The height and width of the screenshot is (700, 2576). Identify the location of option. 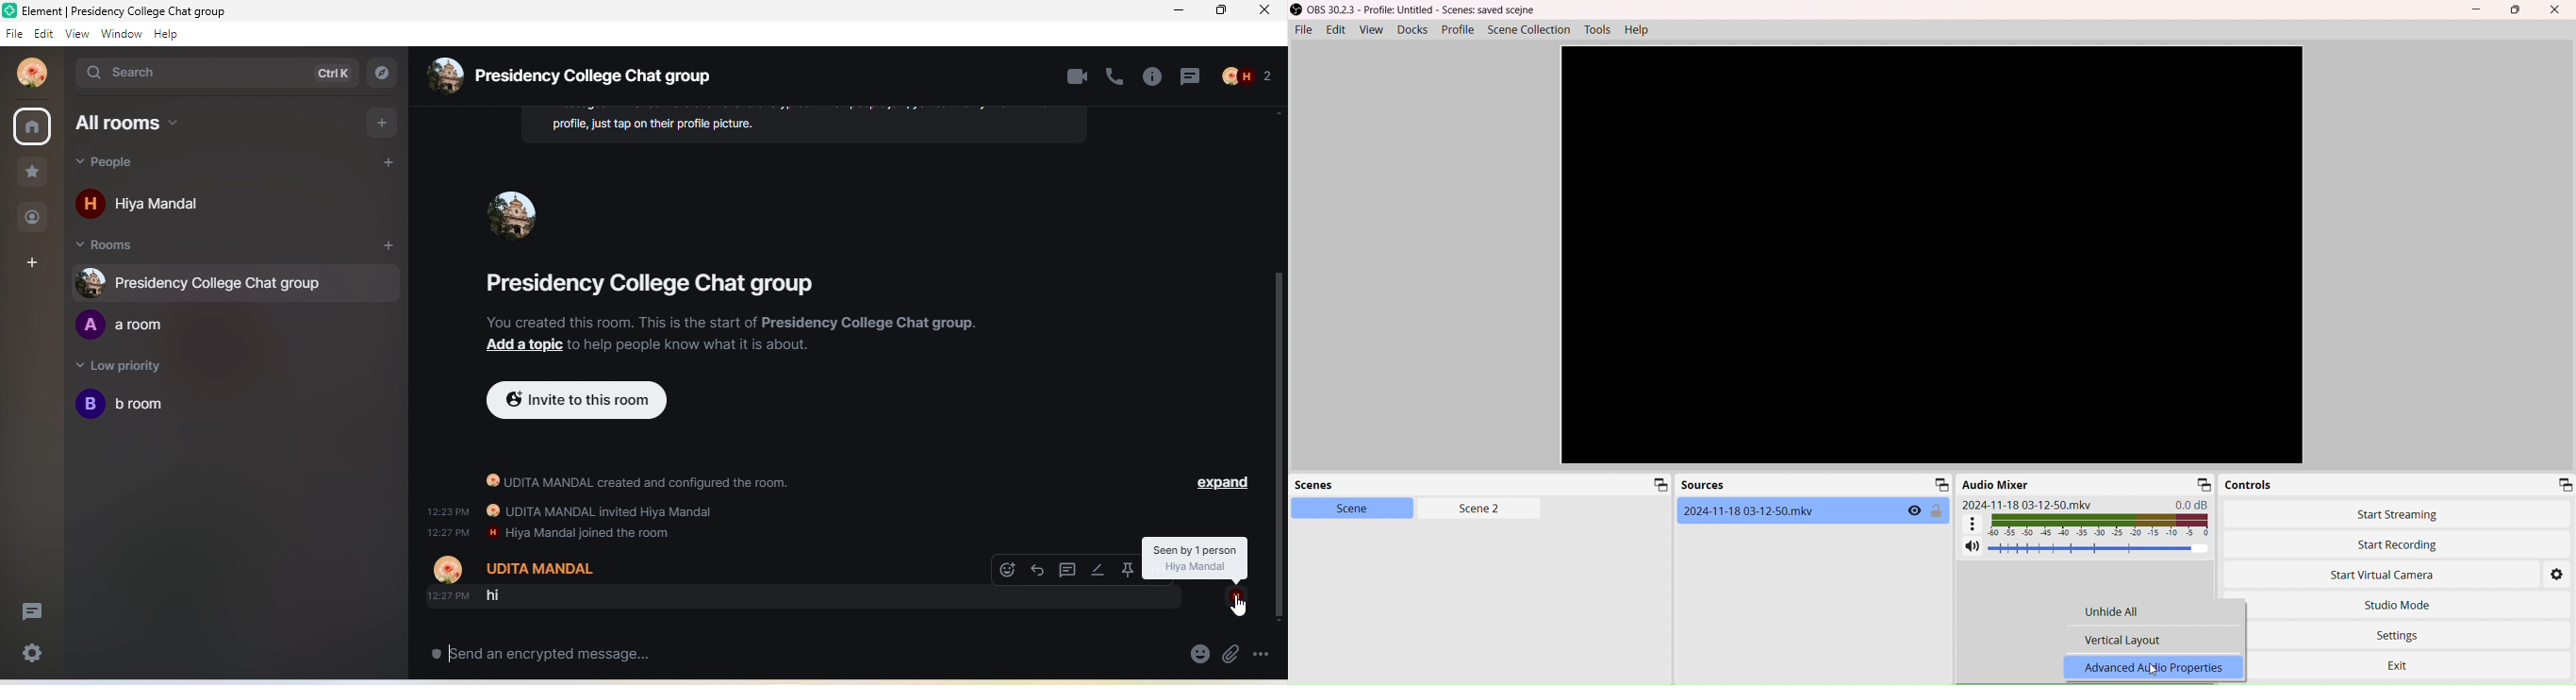
(1270, 653).